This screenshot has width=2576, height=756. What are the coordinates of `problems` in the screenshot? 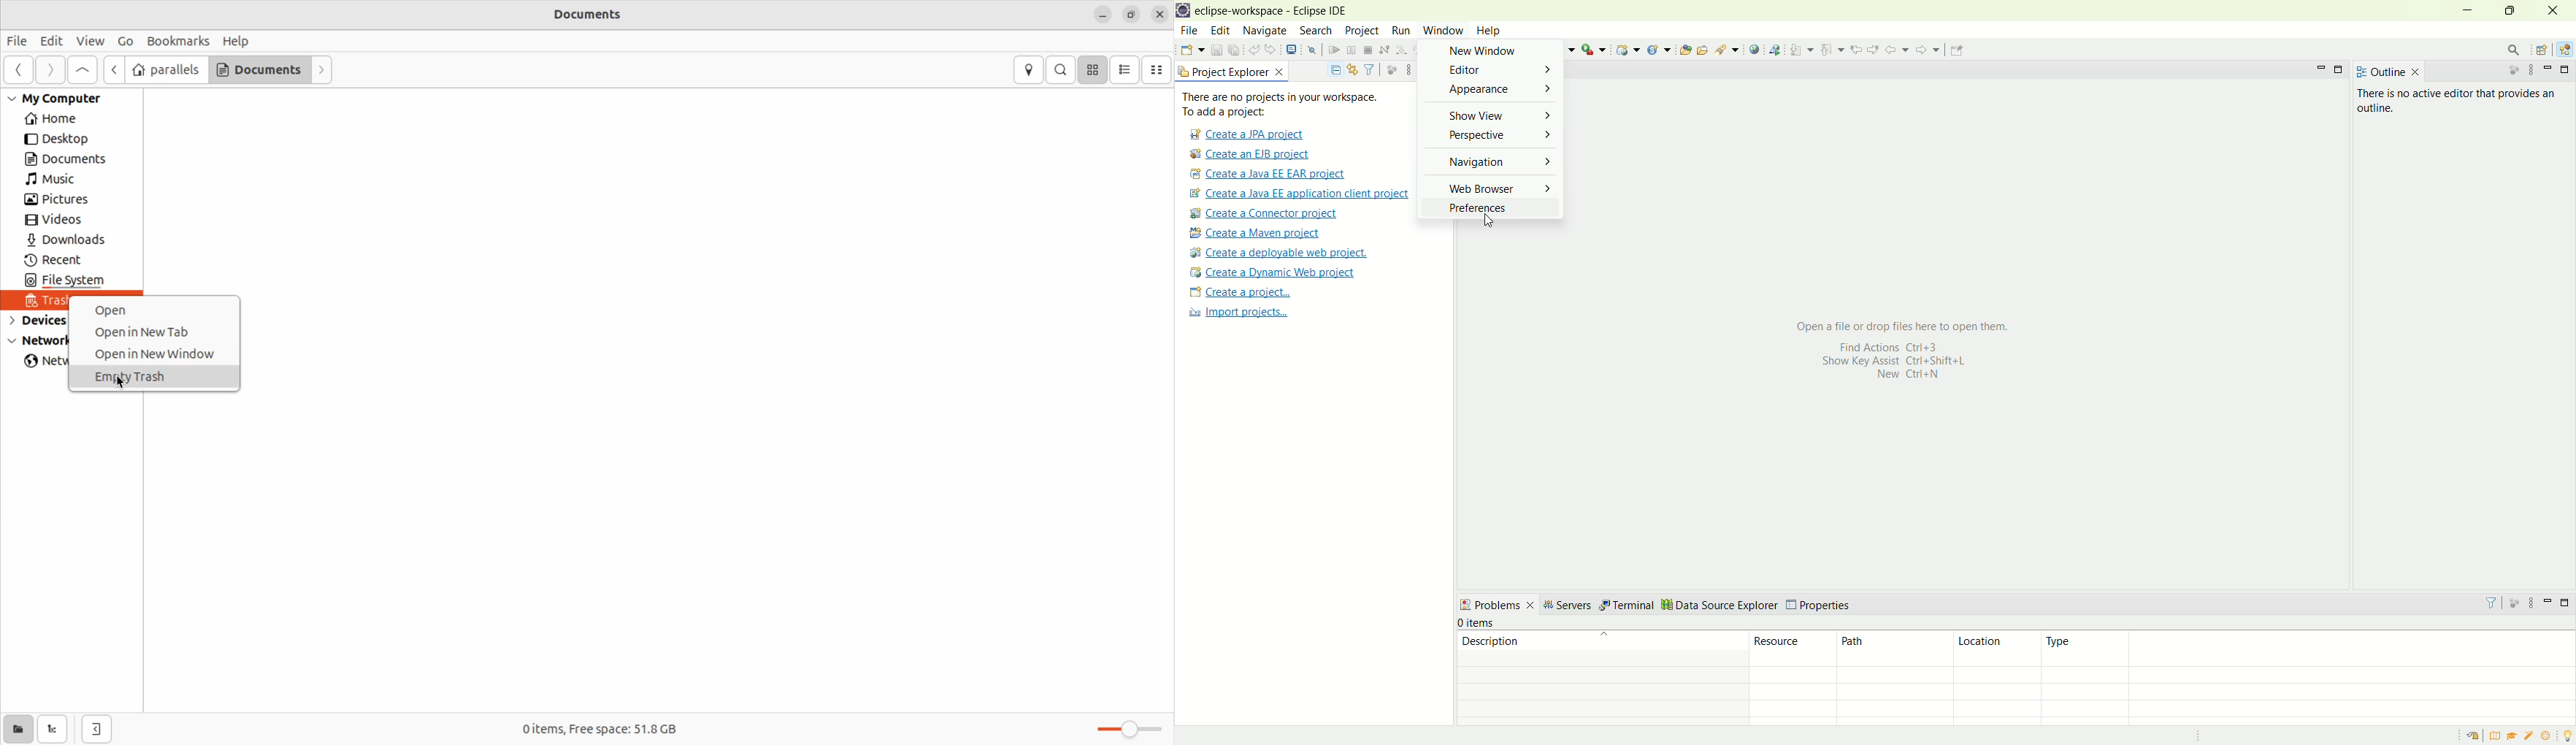 It's located at (1497, 604).